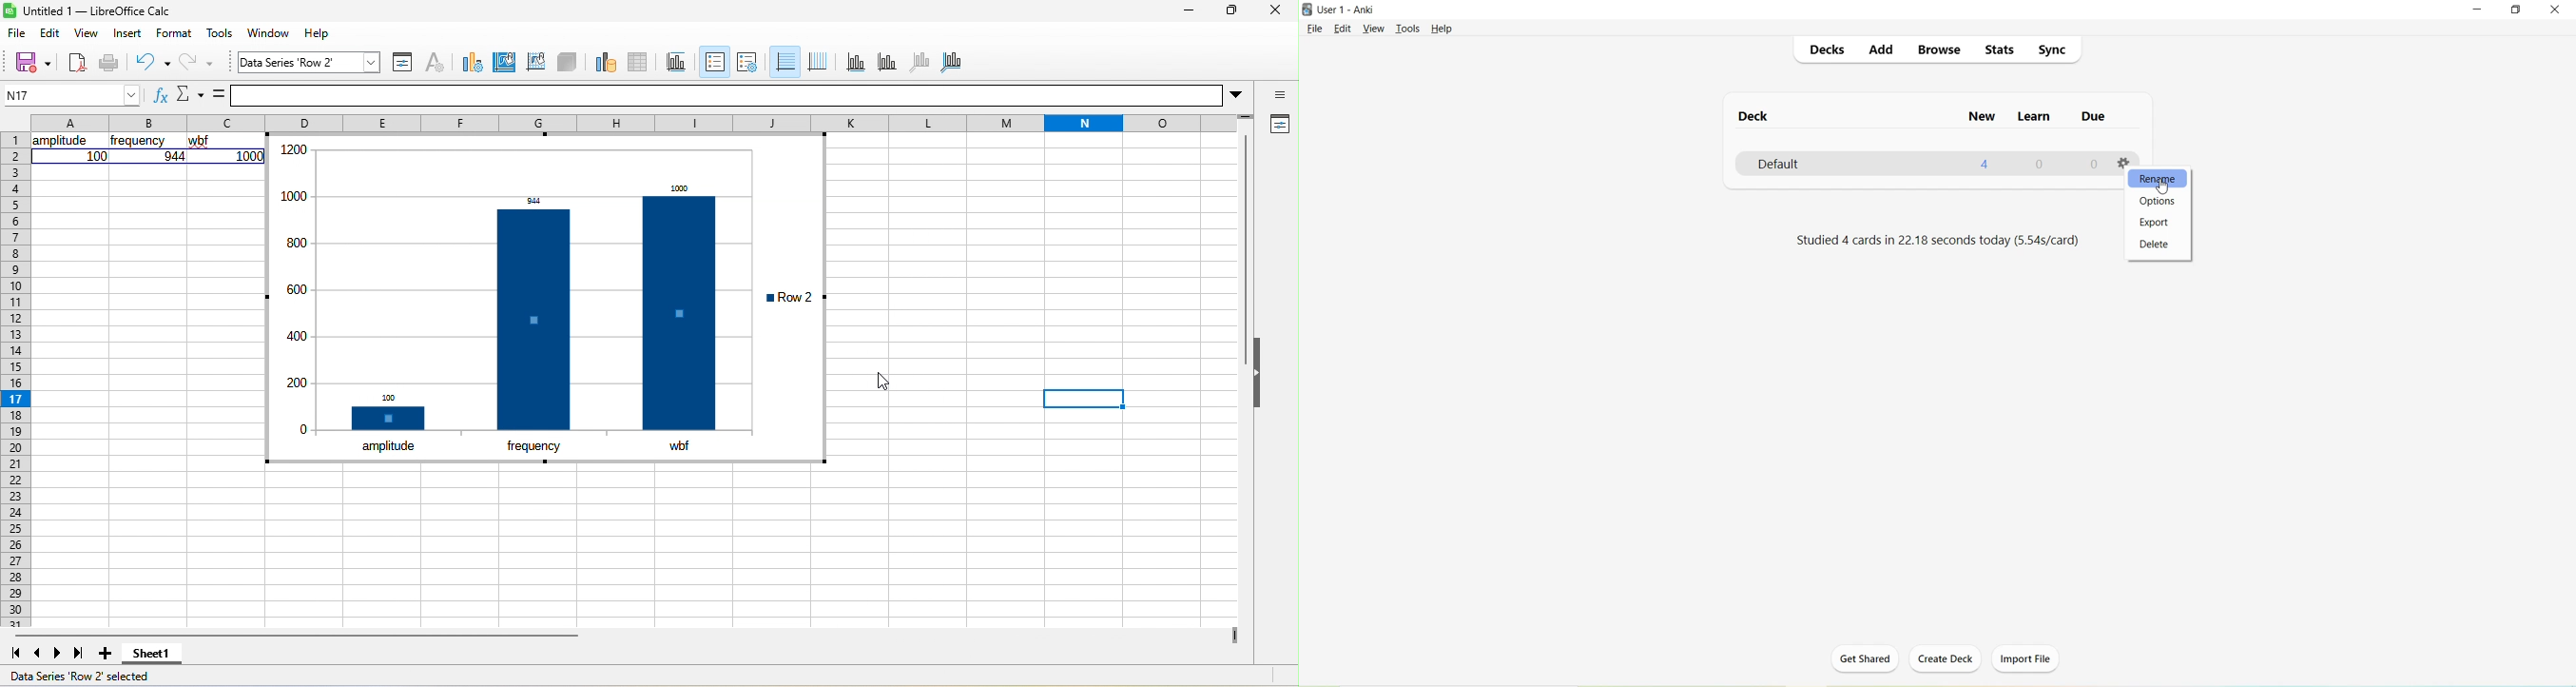 This screenshot has height=700, width=2576. Describe the element at coordinates (2158, 178) in the screenshot. I see `Rename` at that location.